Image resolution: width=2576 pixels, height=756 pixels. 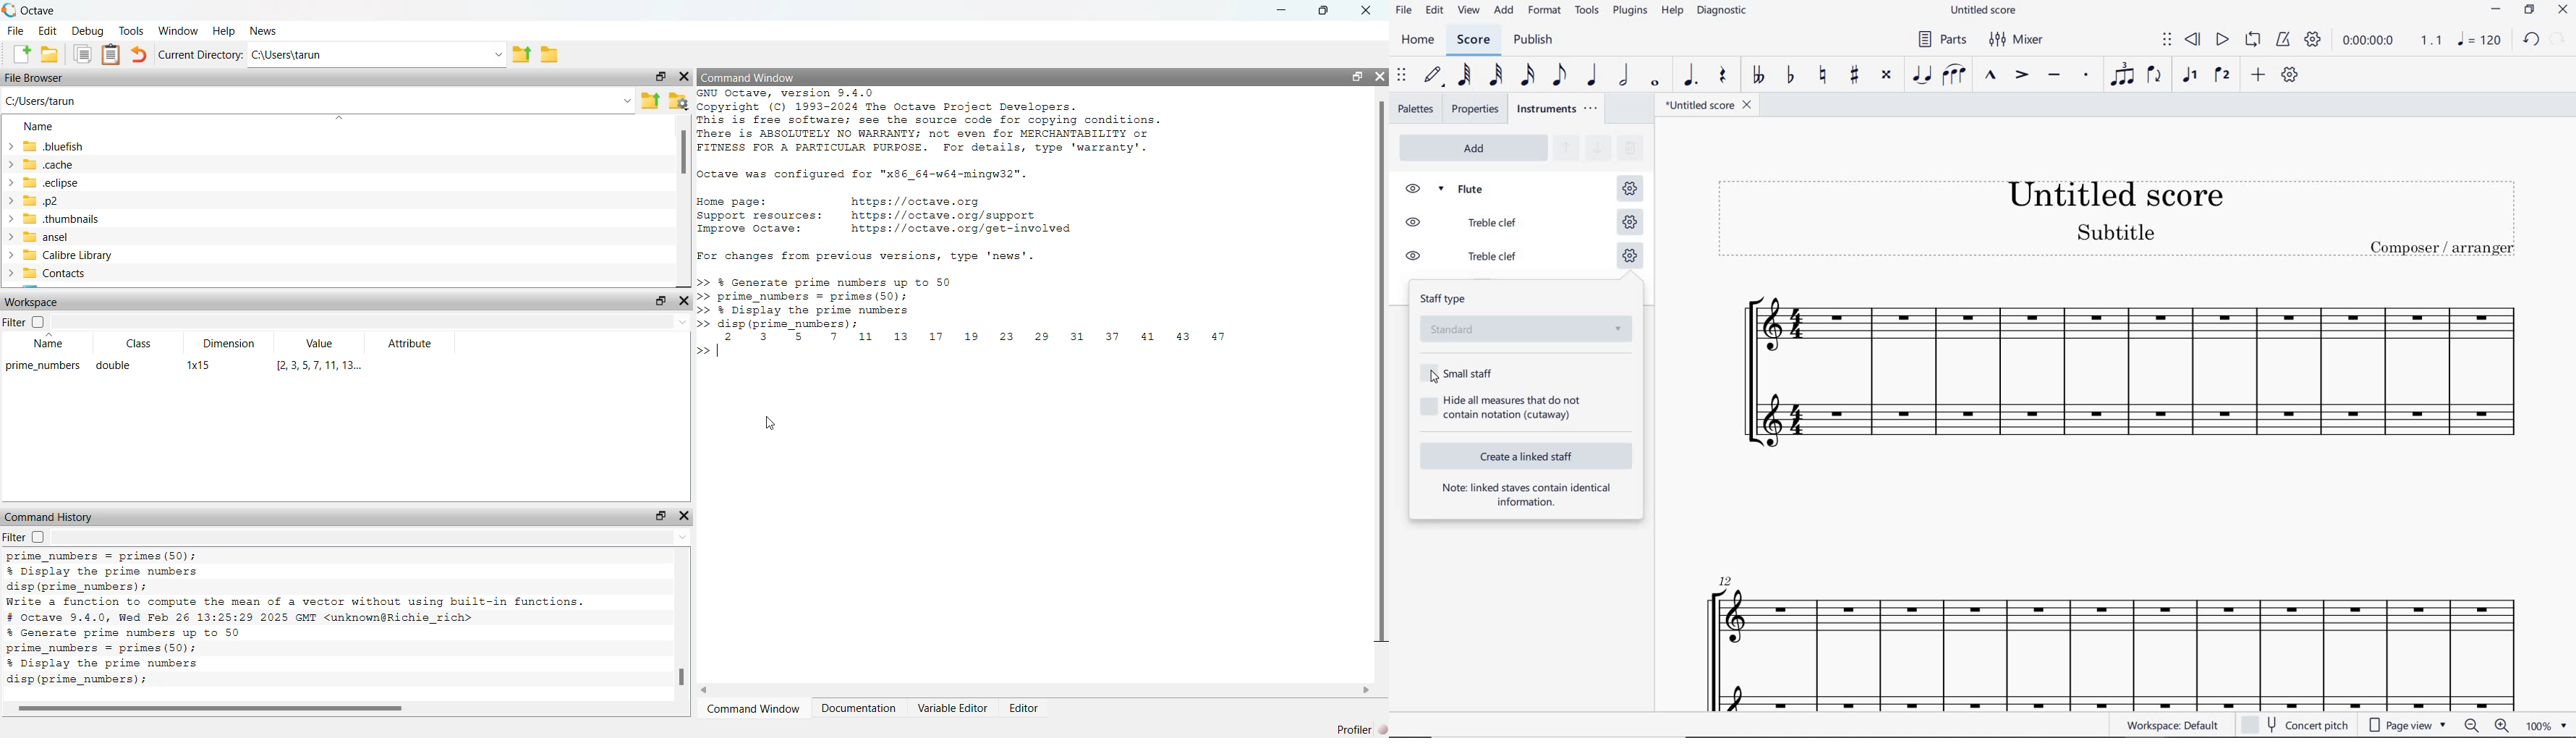 I want to click on >> % Generate prime numbers up to 50>> prime_numbers = primes (50);>> % Display the prime numbers>> disp (prime_numbers);2 3 5 7 11 13 17 13 23 29 31 37 41 43 47>> , so click(x=966, y=308).